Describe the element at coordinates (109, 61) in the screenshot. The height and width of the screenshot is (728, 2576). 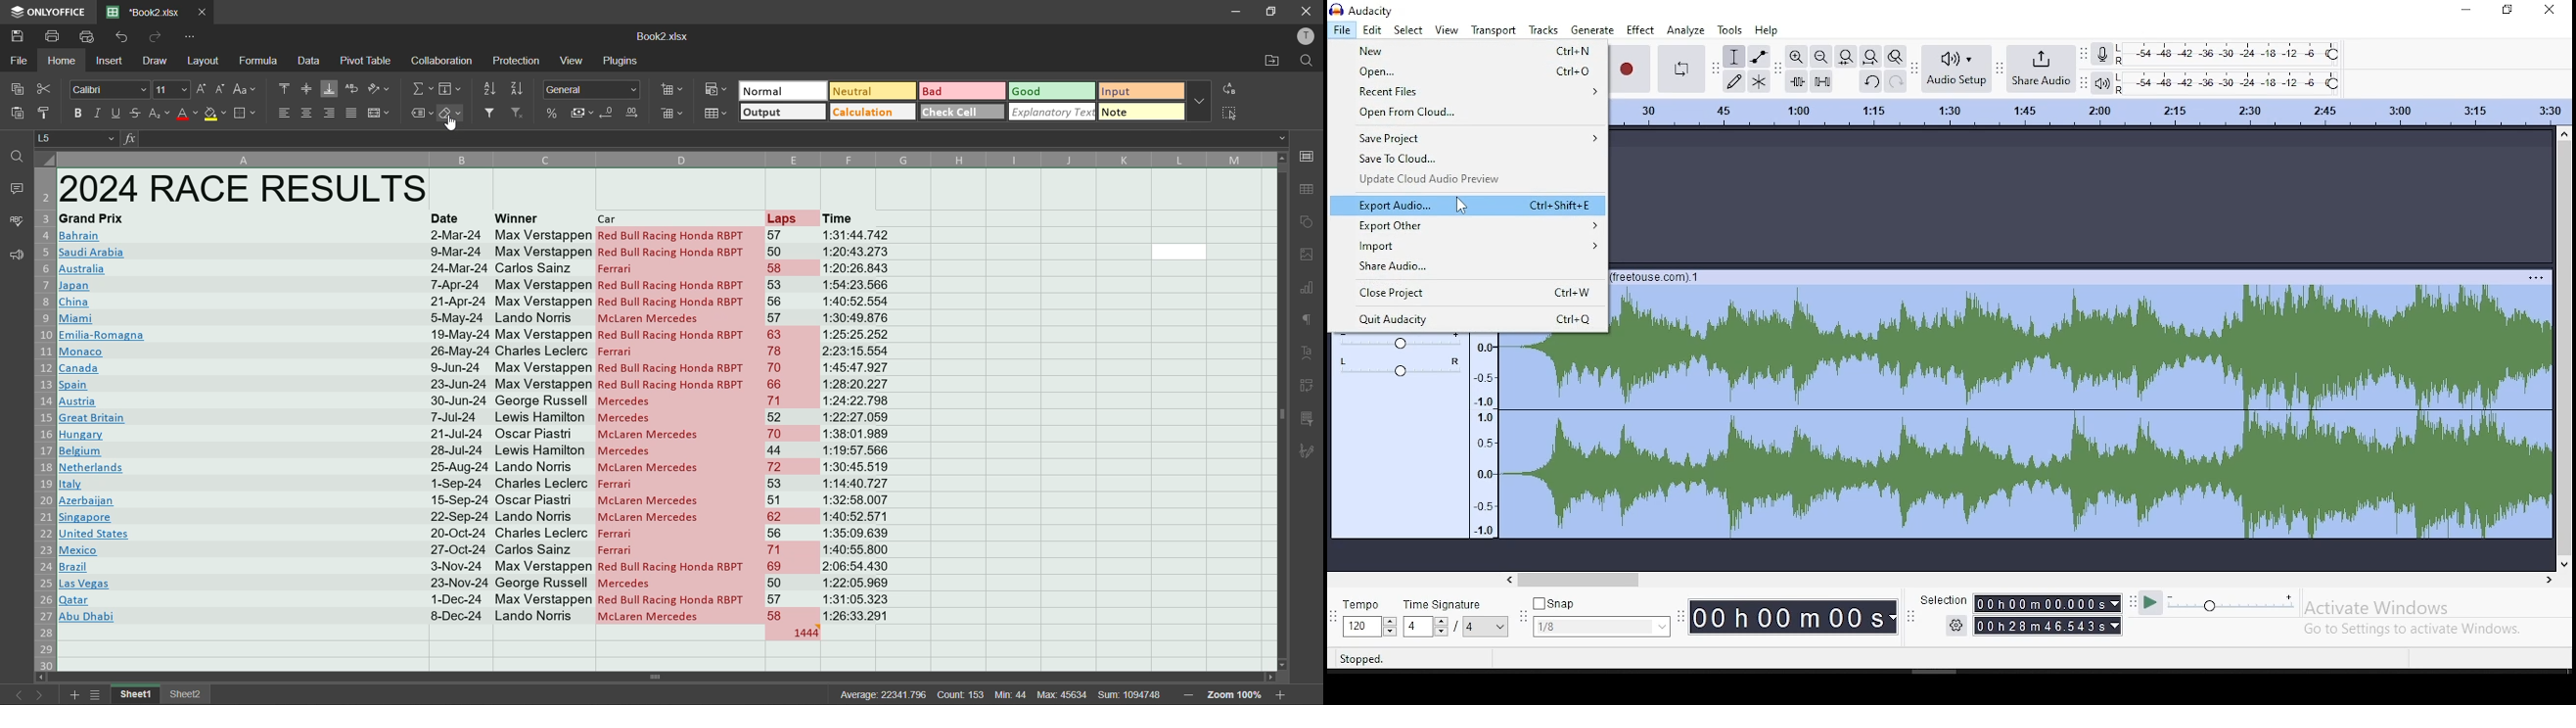
I see `insert` at that location.